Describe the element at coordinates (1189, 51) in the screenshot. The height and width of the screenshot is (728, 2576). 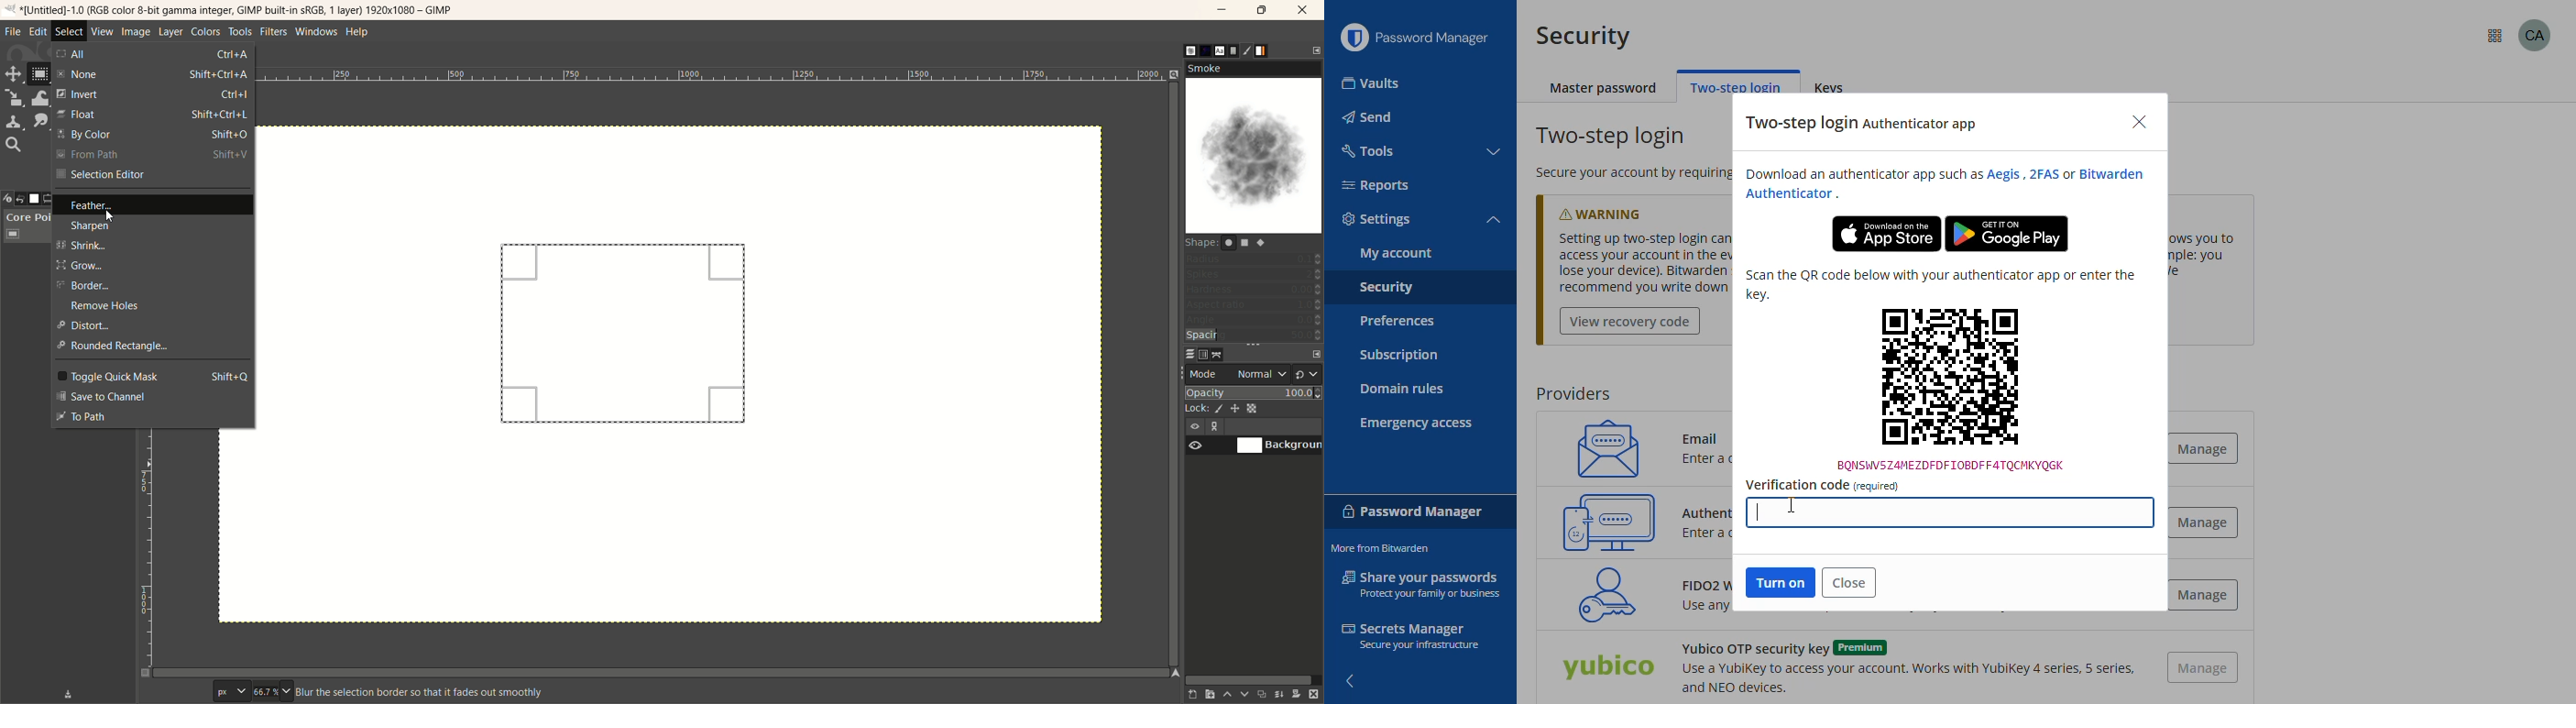
I see `brush` at that location.